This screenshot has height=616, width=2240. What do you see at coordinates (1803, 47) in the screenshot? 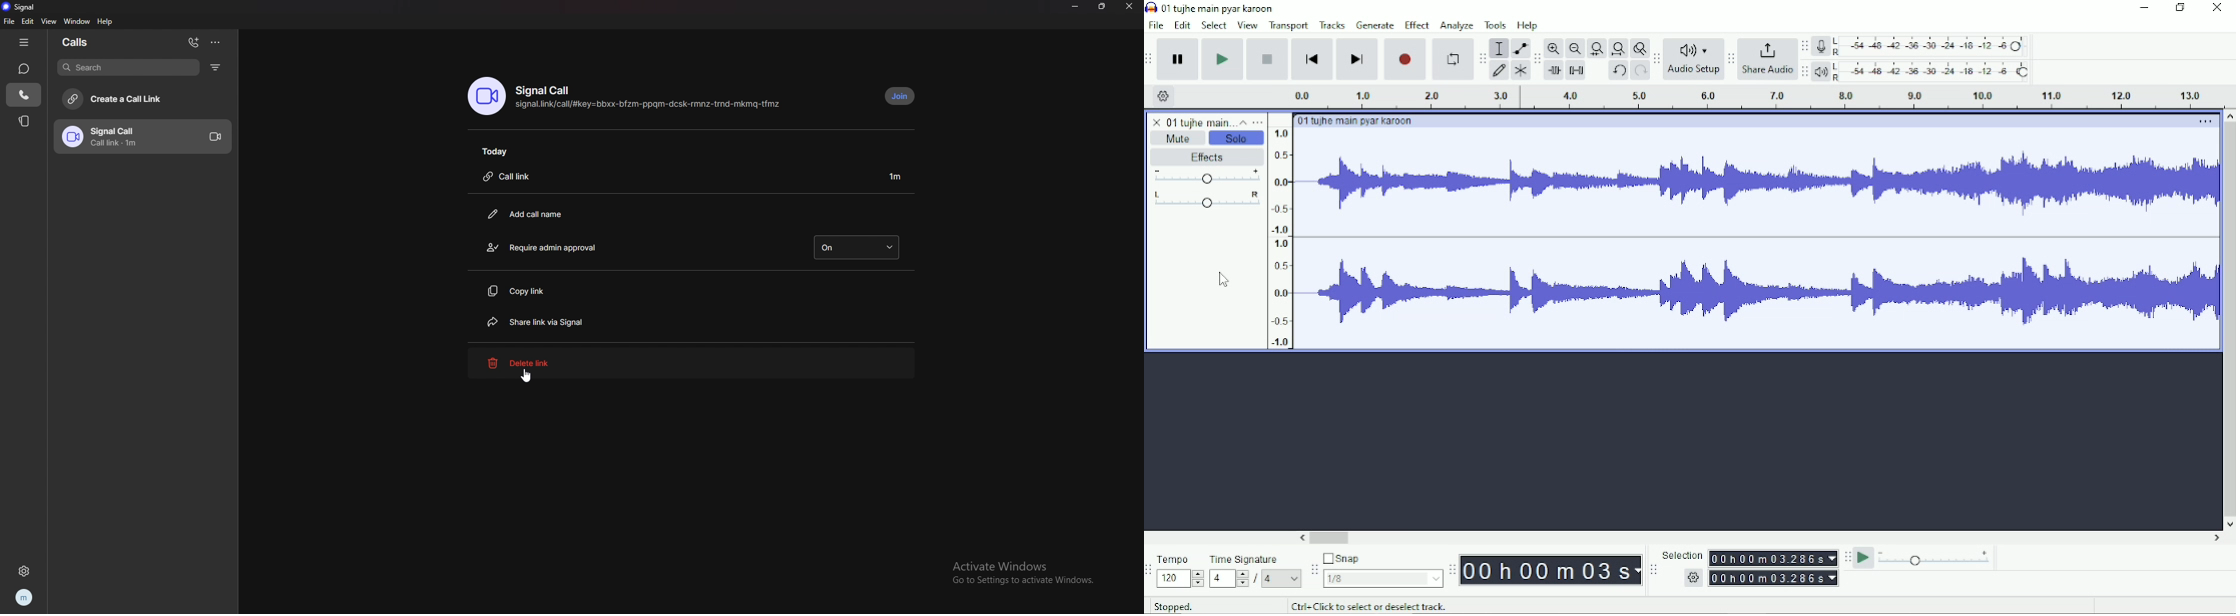
I see `Audacity recording meter toolbar ` at bounding box center [1803, 47].